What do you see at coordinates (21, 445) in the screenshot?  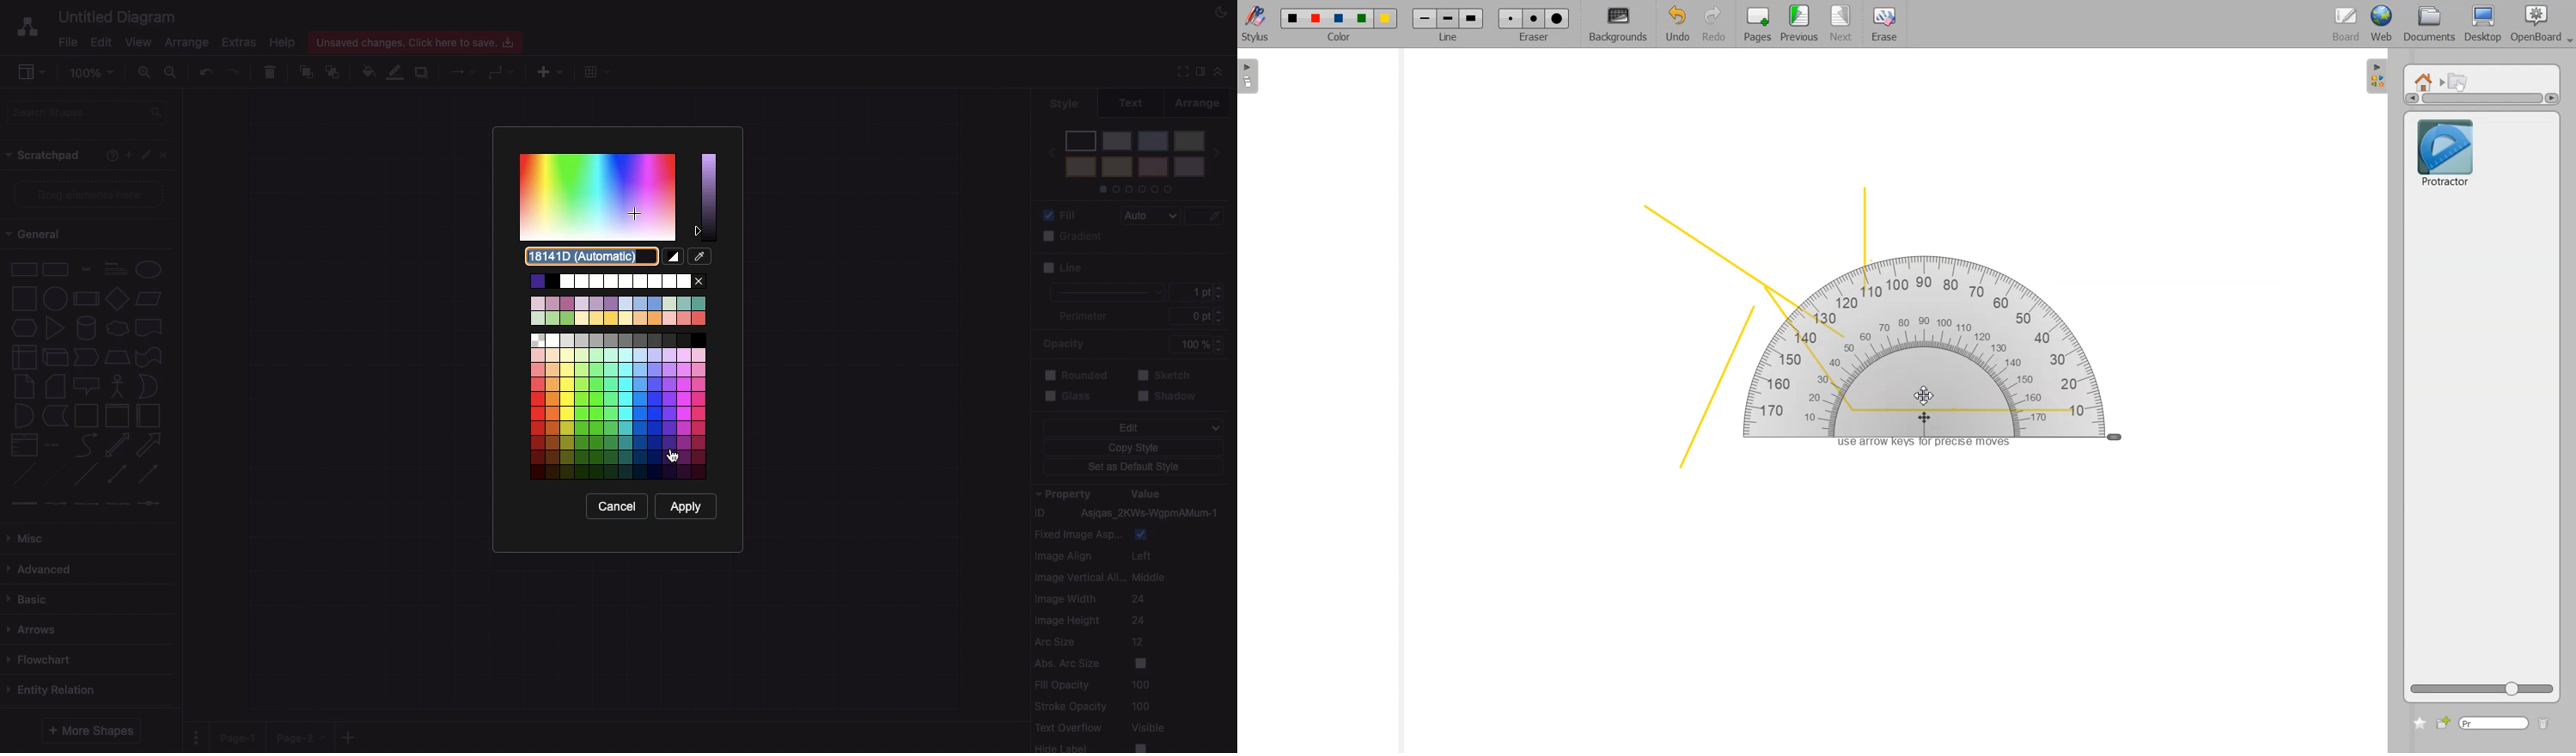 I see `list` at bounding box center [21, 445].